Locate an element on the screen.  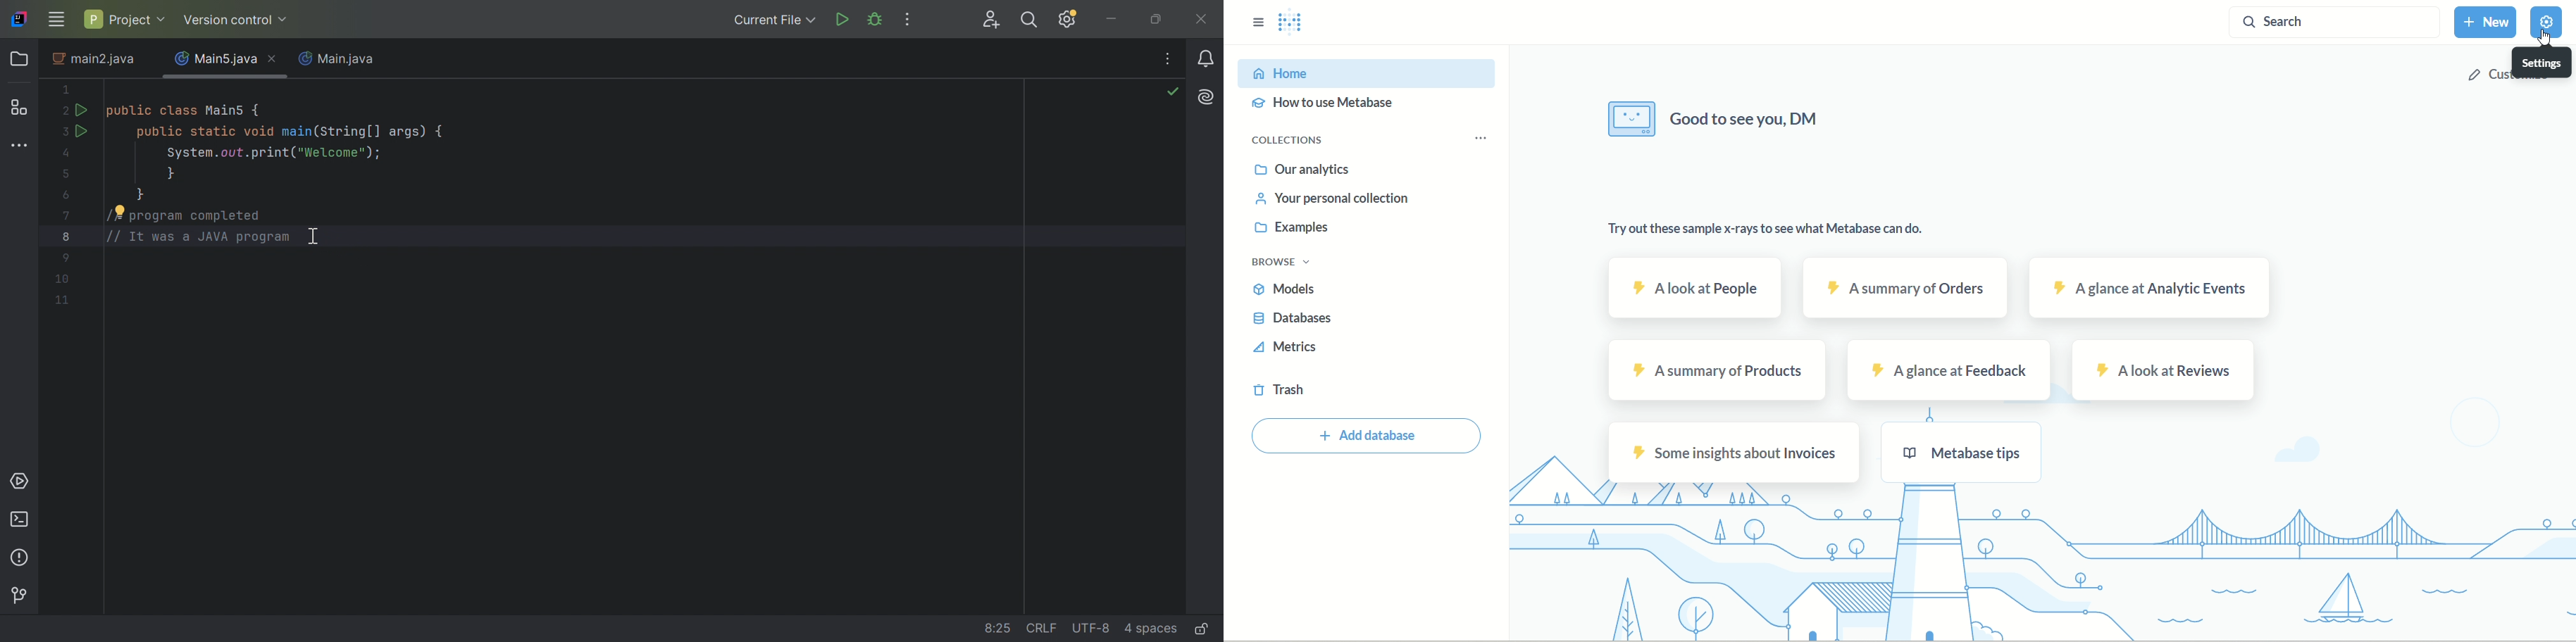
Terminal is located at coordinates (22, 519).